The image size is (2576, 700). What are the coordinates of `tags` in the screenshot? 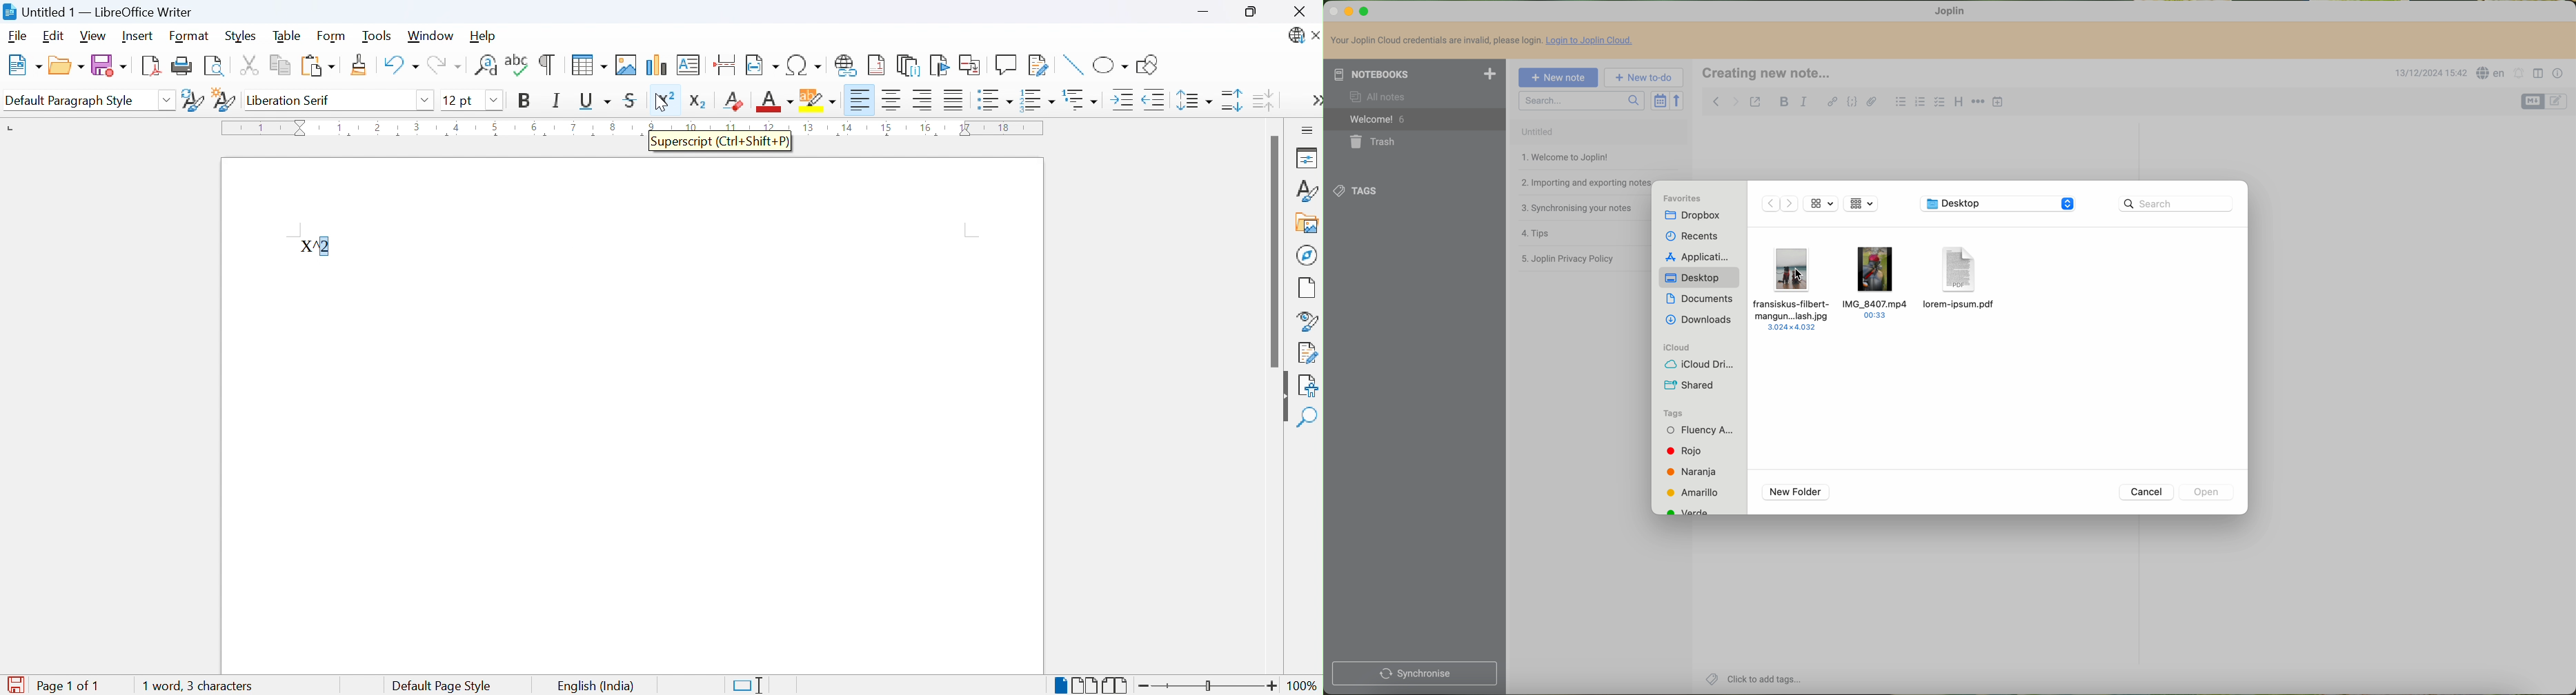 It's located at (1356, 192).